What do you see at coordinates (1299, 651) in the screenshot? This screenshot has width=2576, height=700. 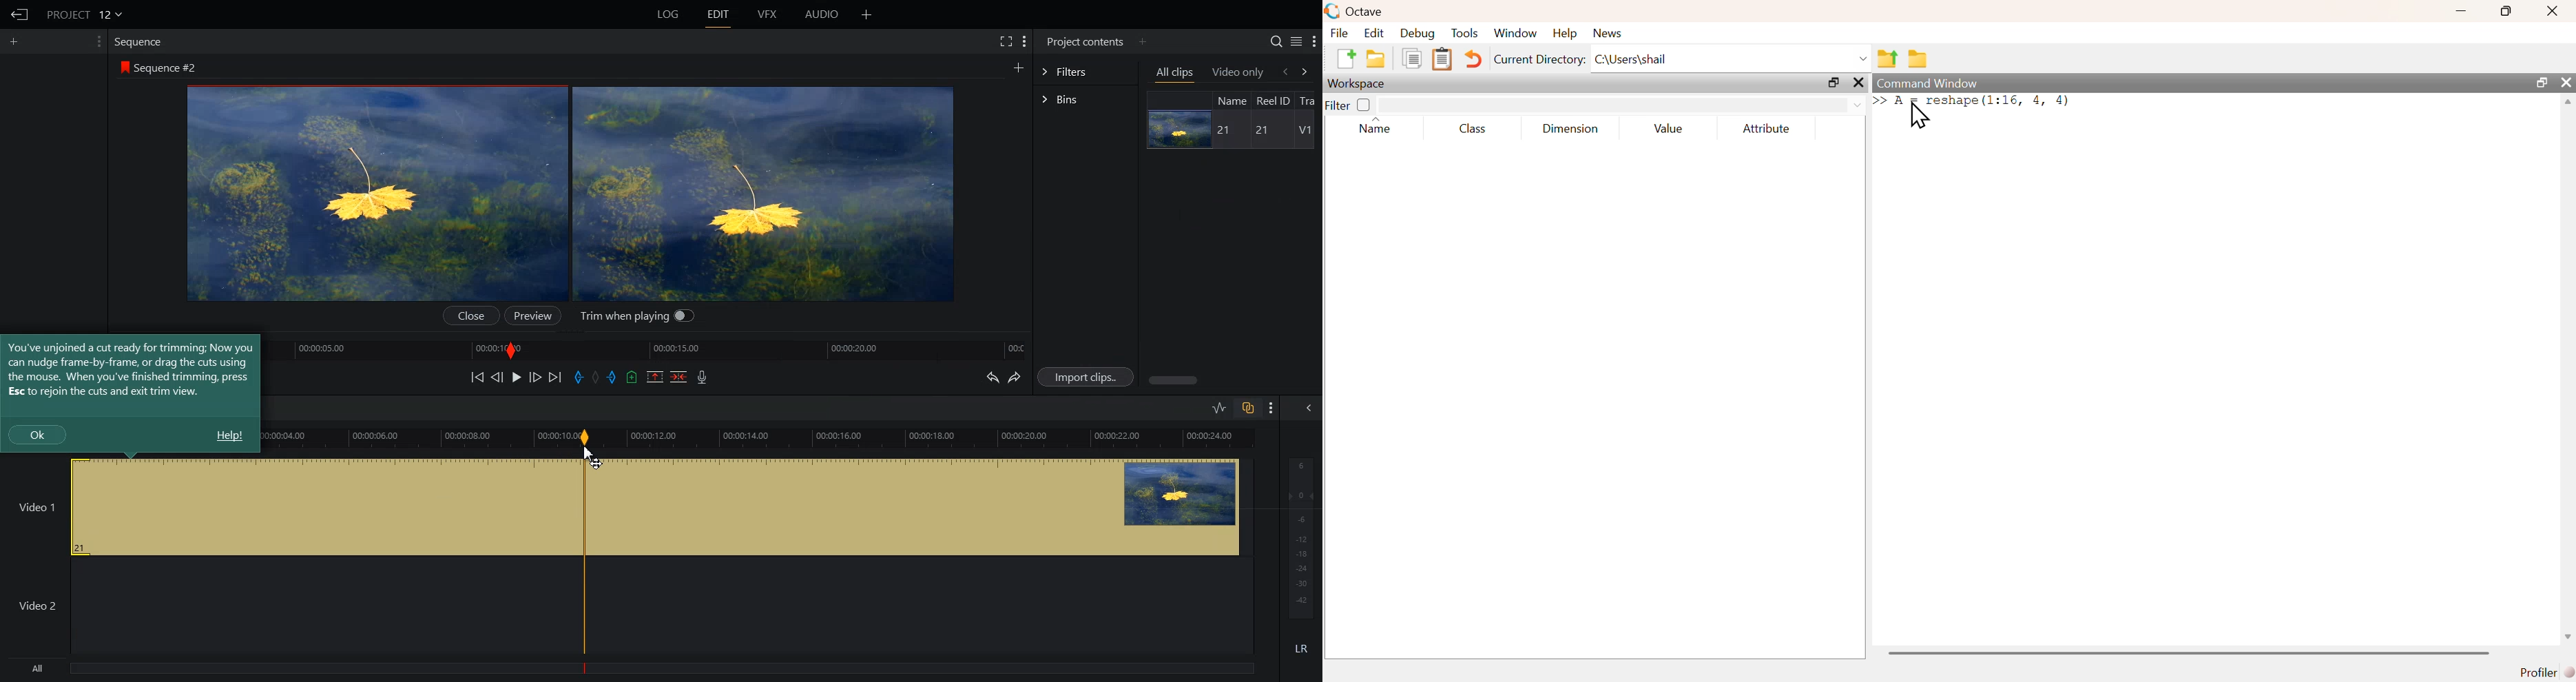 I see `LR` at bounding box center [1299, 651].